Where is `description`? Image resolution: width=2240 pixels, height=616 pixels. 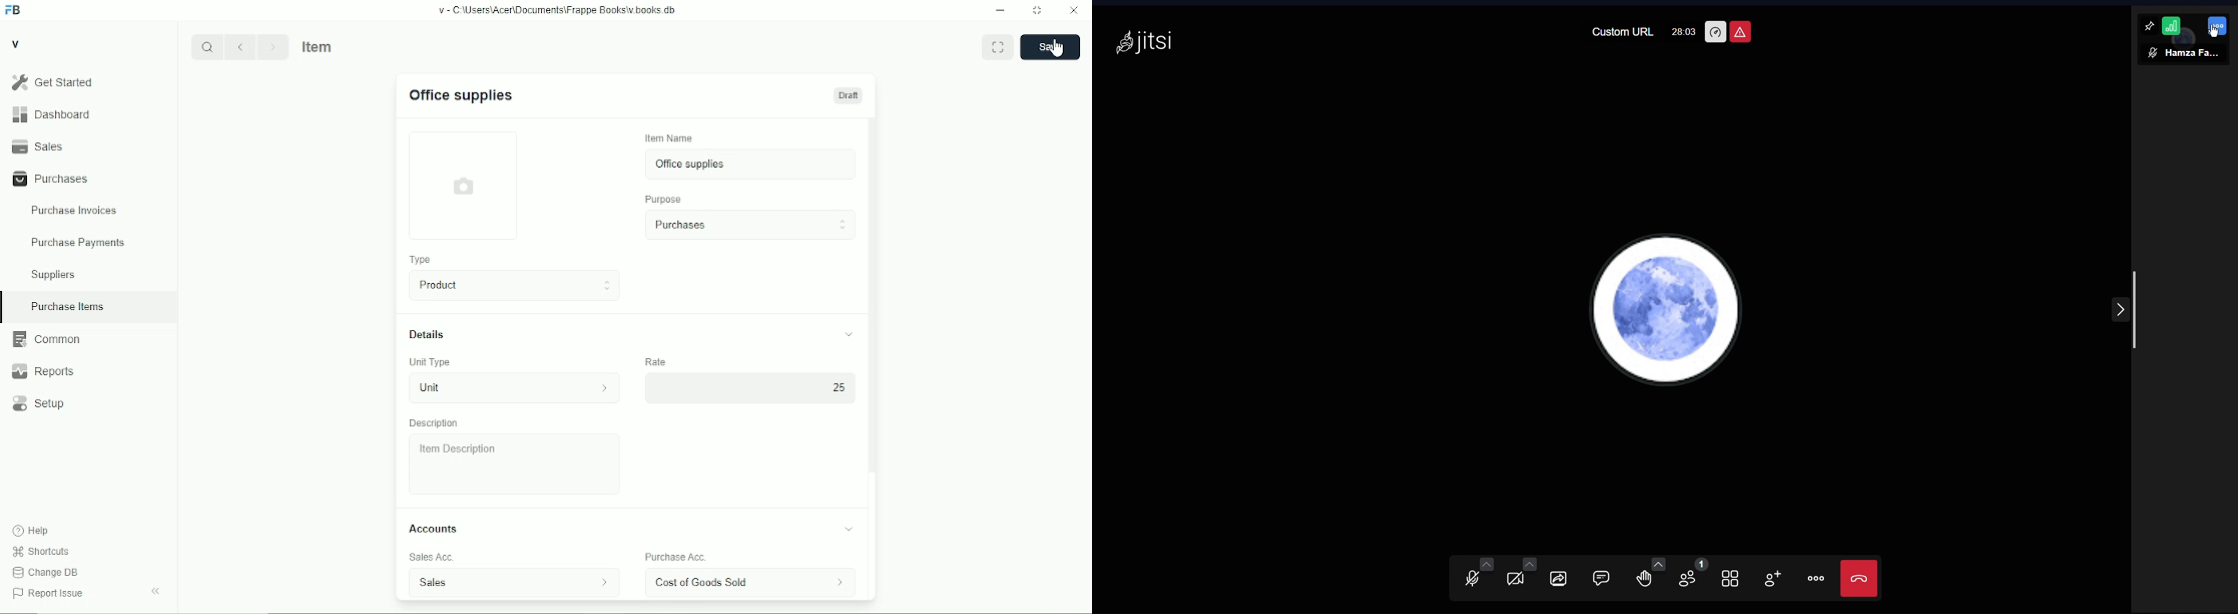 description is located at coordinates (434, 423).